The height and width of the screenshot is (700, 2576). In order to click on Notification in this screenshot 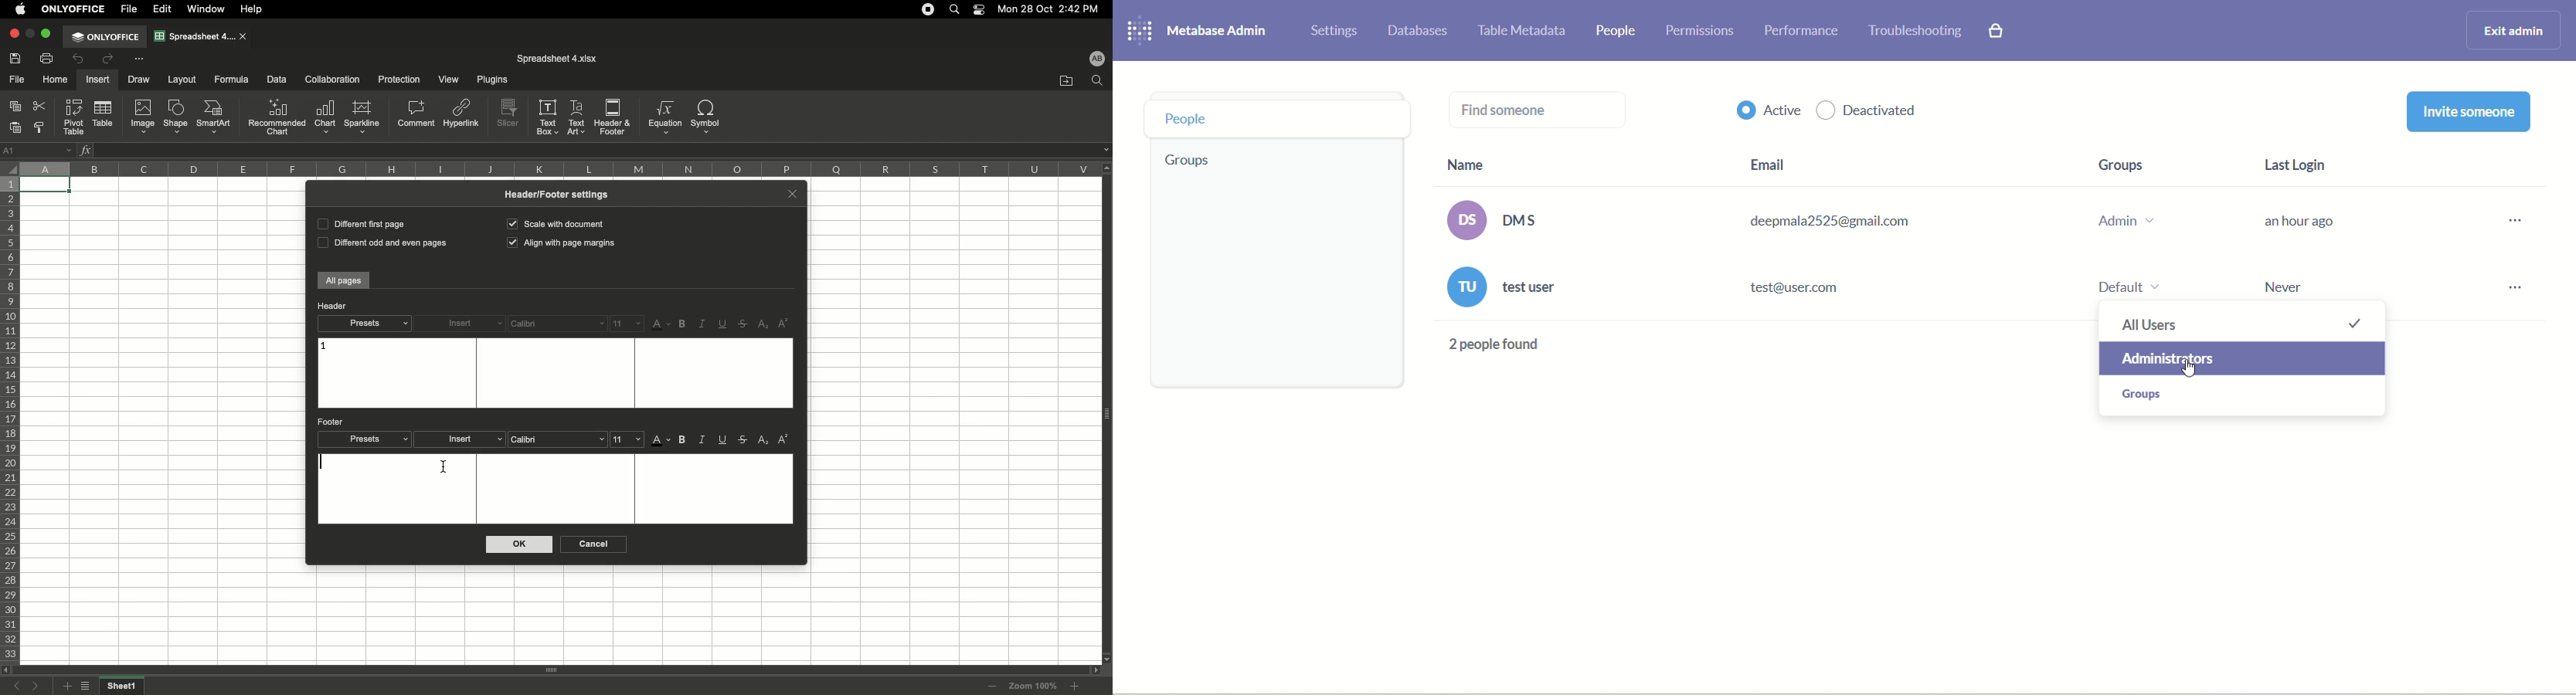, I will do `click(980, 10)`.